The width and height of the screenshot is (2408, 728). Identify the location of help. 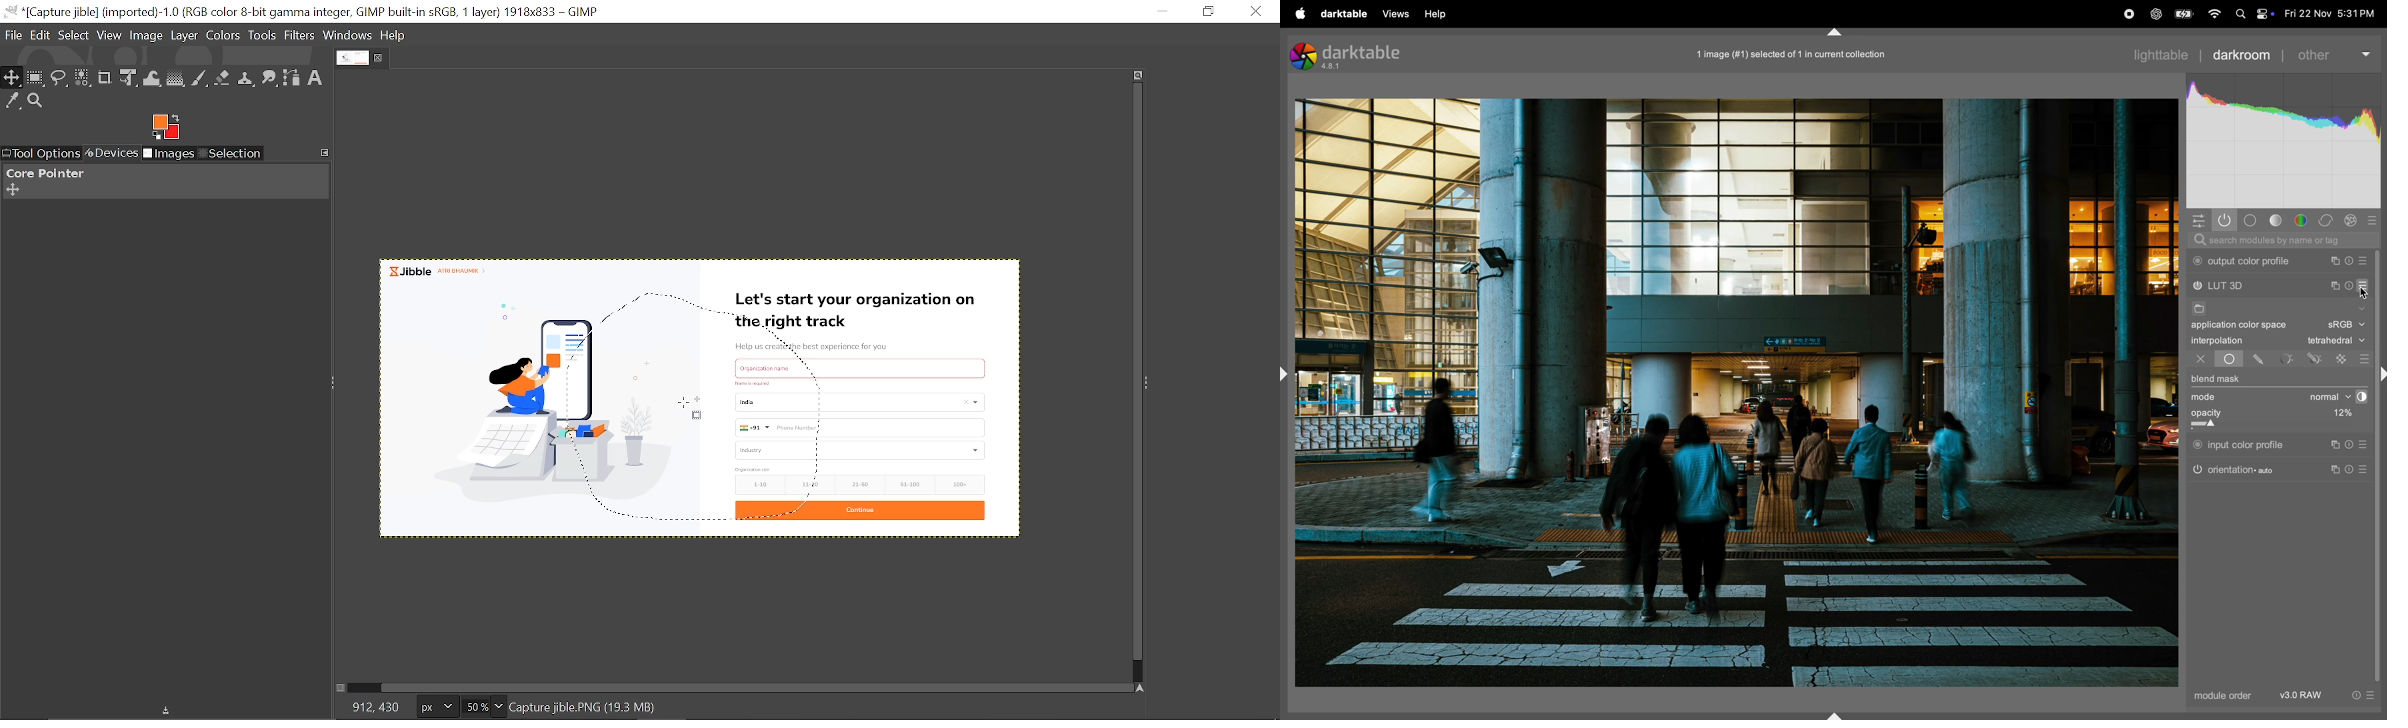
(394, 36).